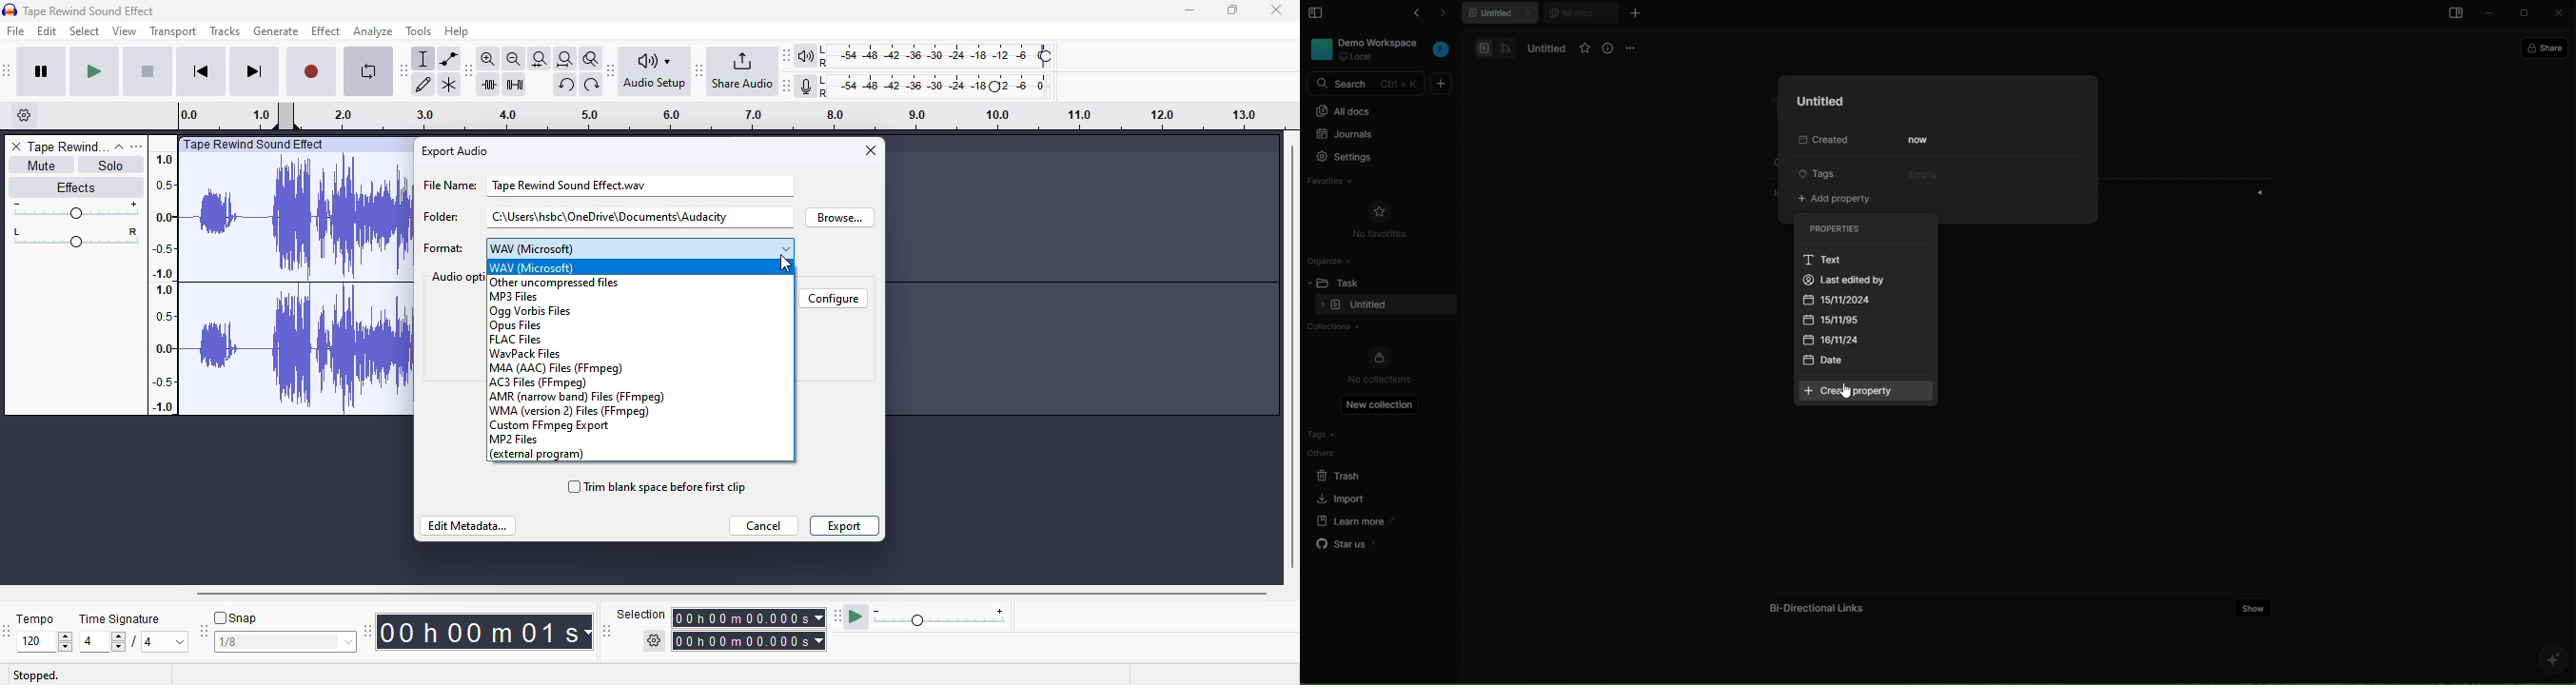 This screenshot has width=2576, height=700. What do you see at coordinates (1921, 172) in the screenshot?
I see `empty` at bounding box center [1921, 172].